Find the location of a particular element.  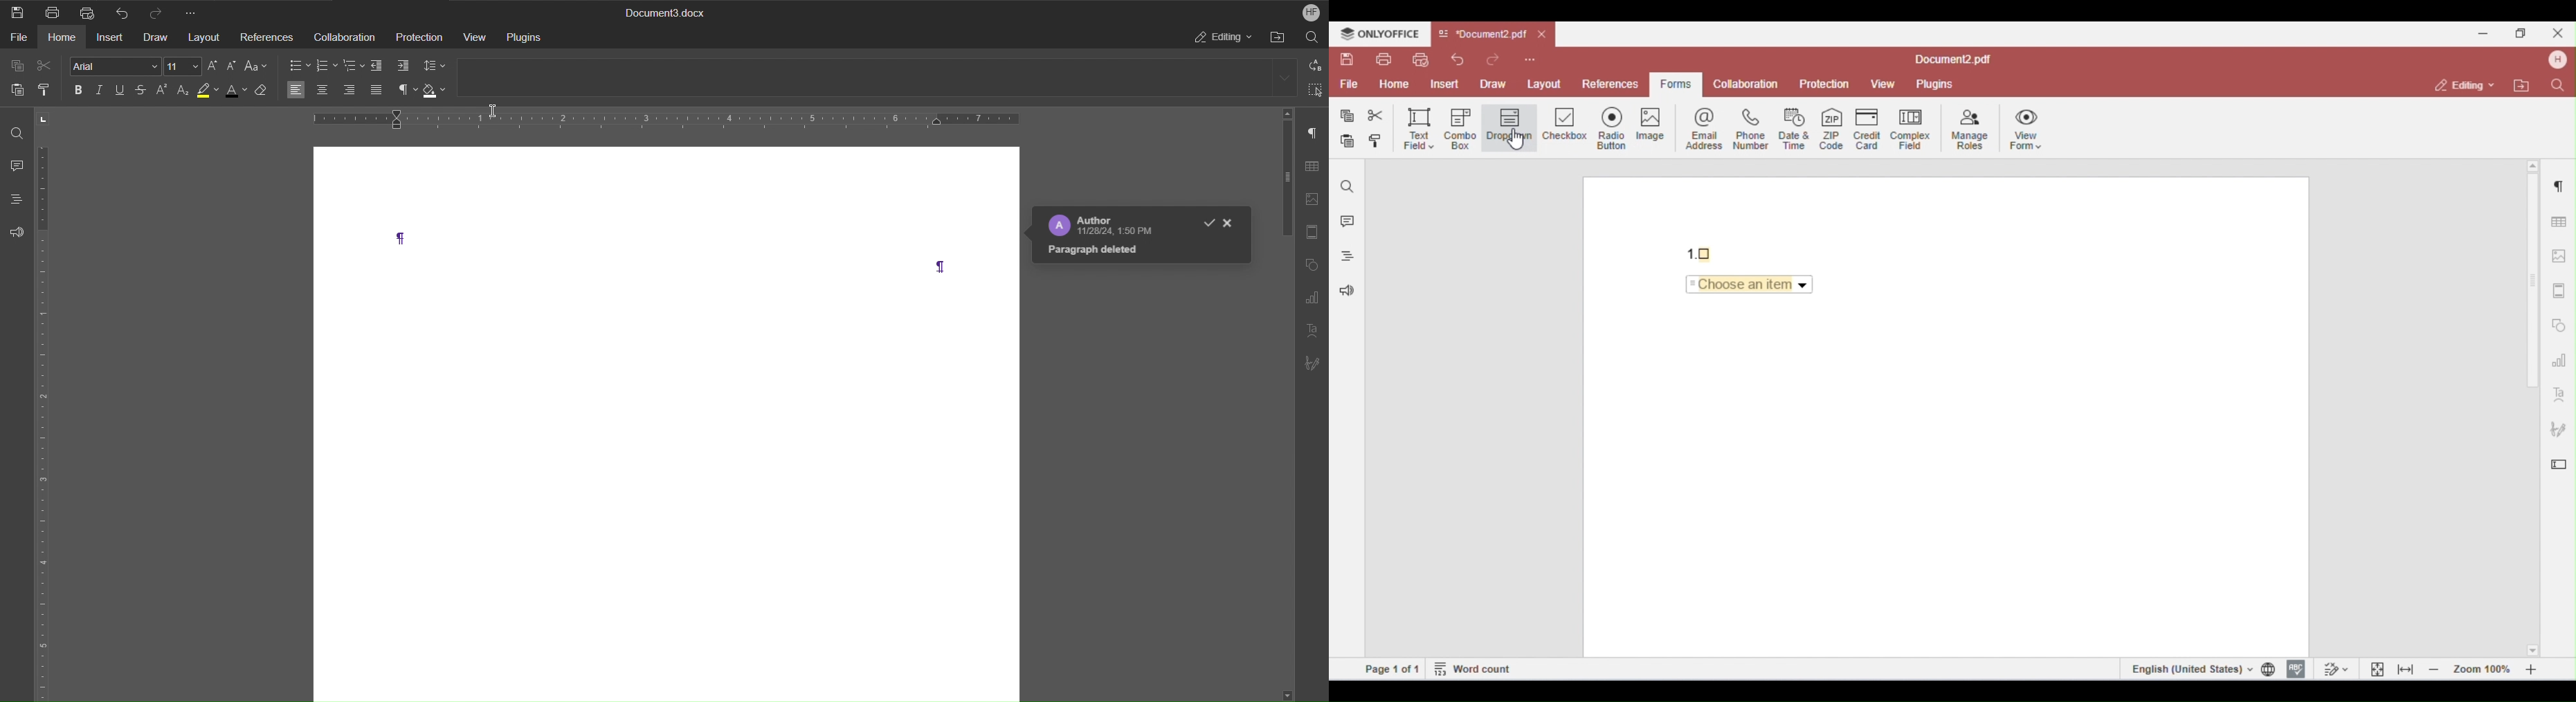

Scroll down is located at coordinates (1279, 692).